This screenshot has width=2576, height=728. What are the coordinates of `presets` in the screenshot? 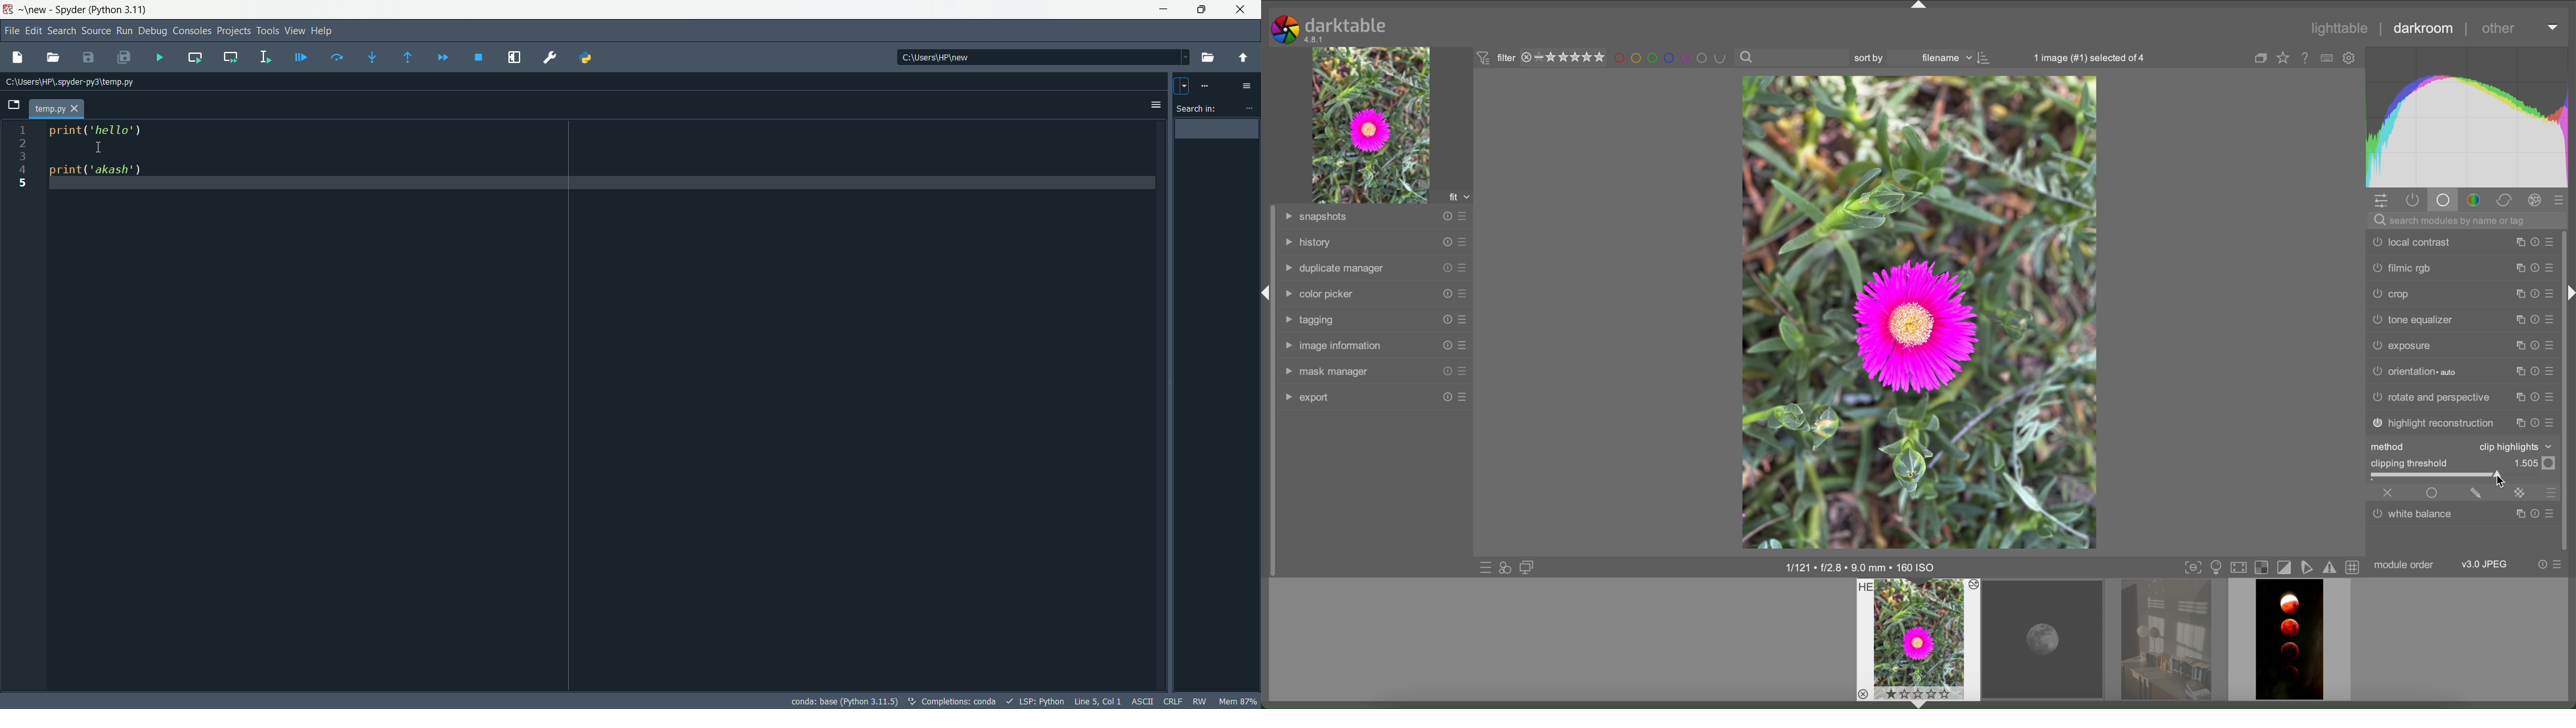 It's located at (2553, 372).